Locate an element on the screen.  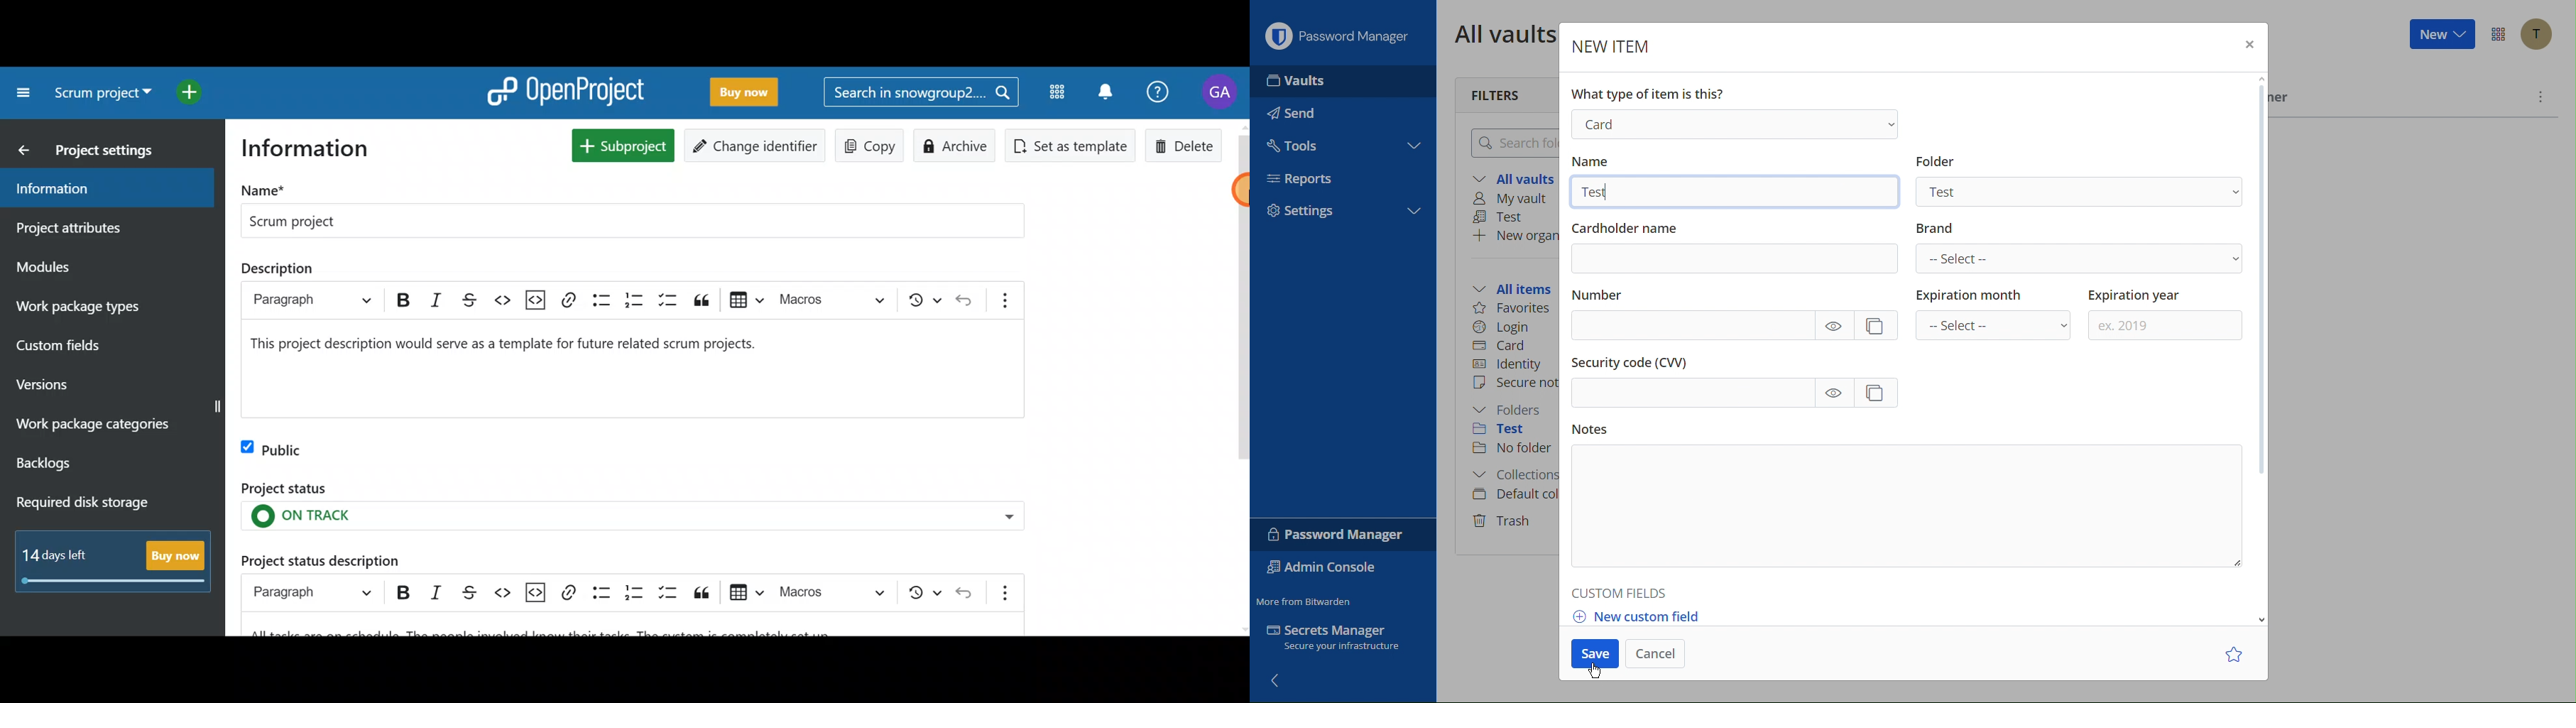
Required disk storage is located at coordinates (109, 504).